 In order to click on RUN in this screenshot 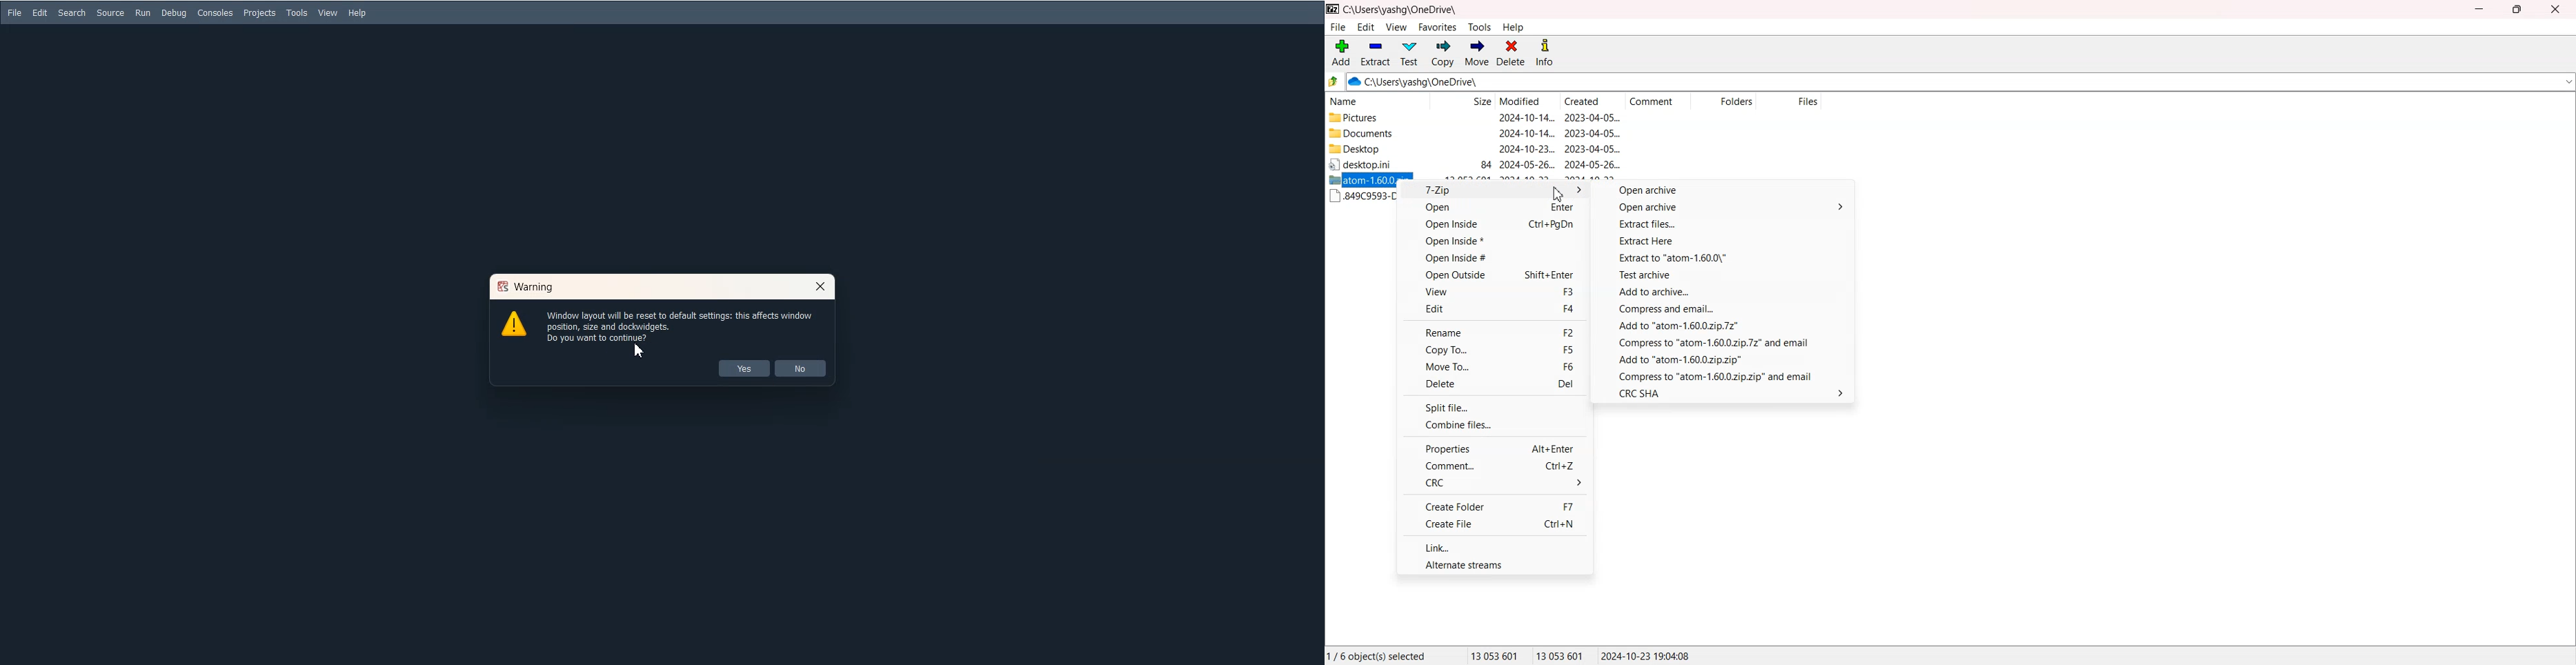, I will do `click(142, 12)`.